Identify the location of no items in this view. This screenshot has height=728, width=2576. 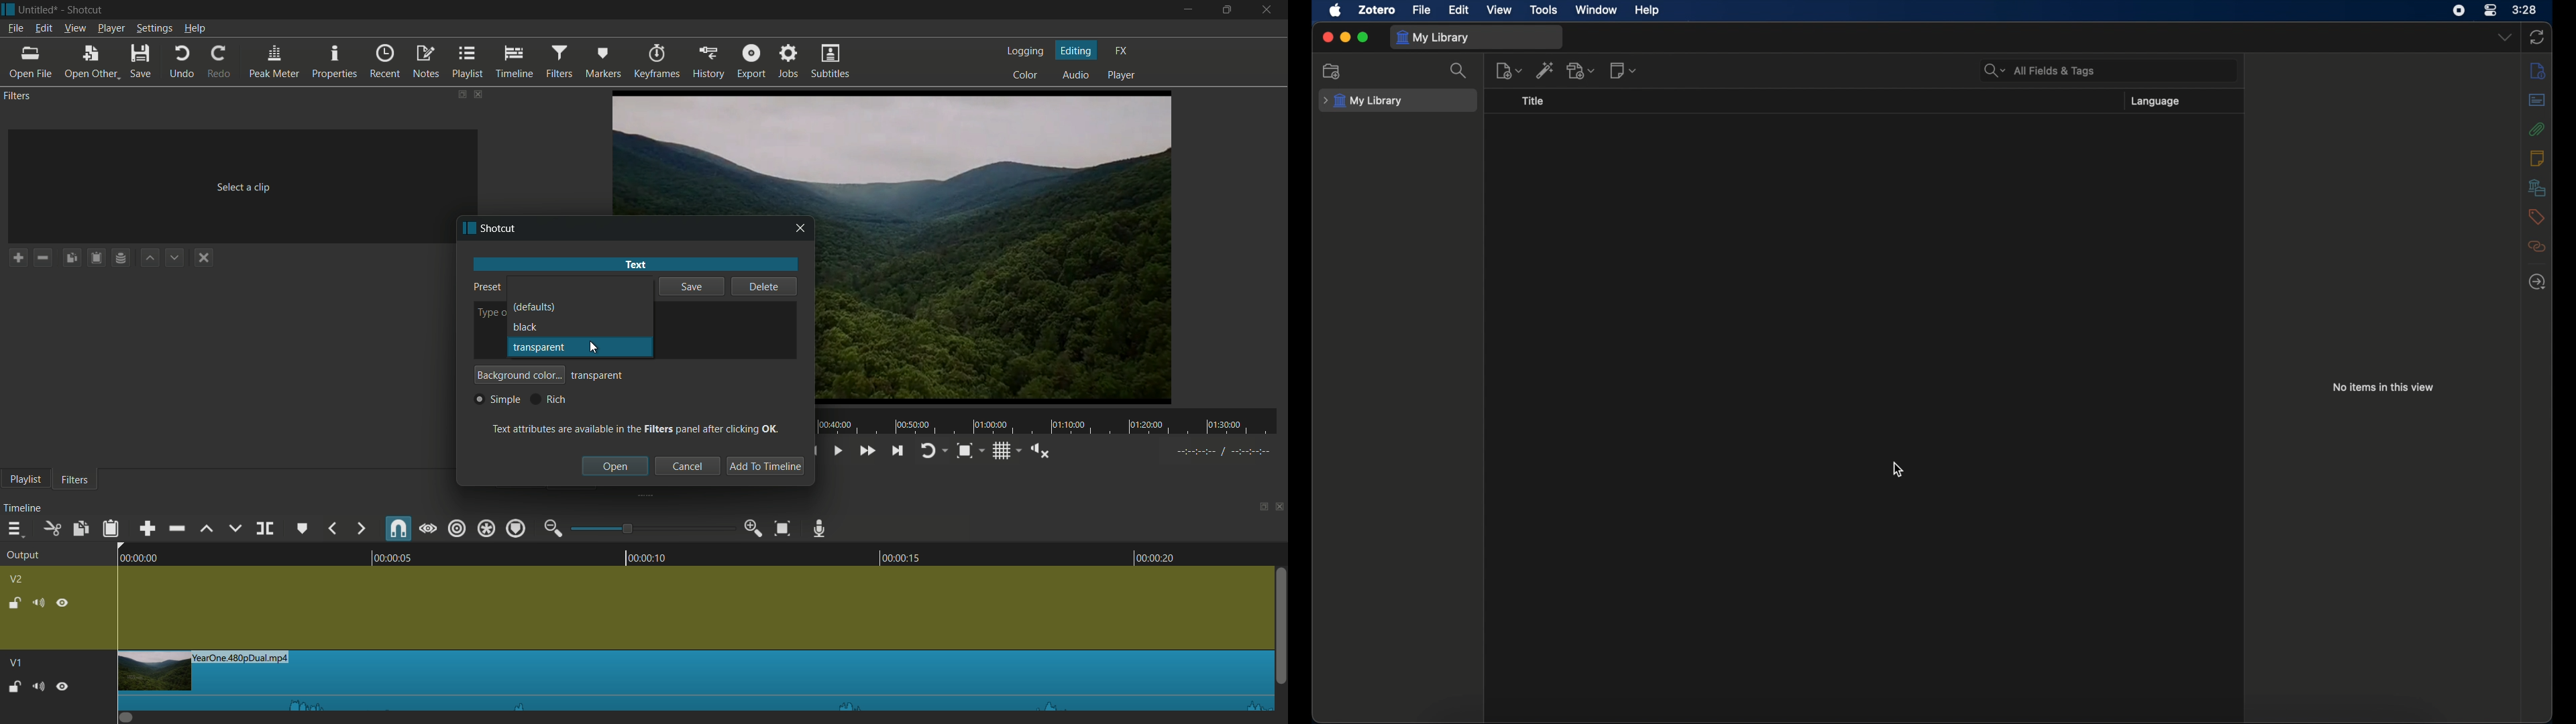
(2383, 387).